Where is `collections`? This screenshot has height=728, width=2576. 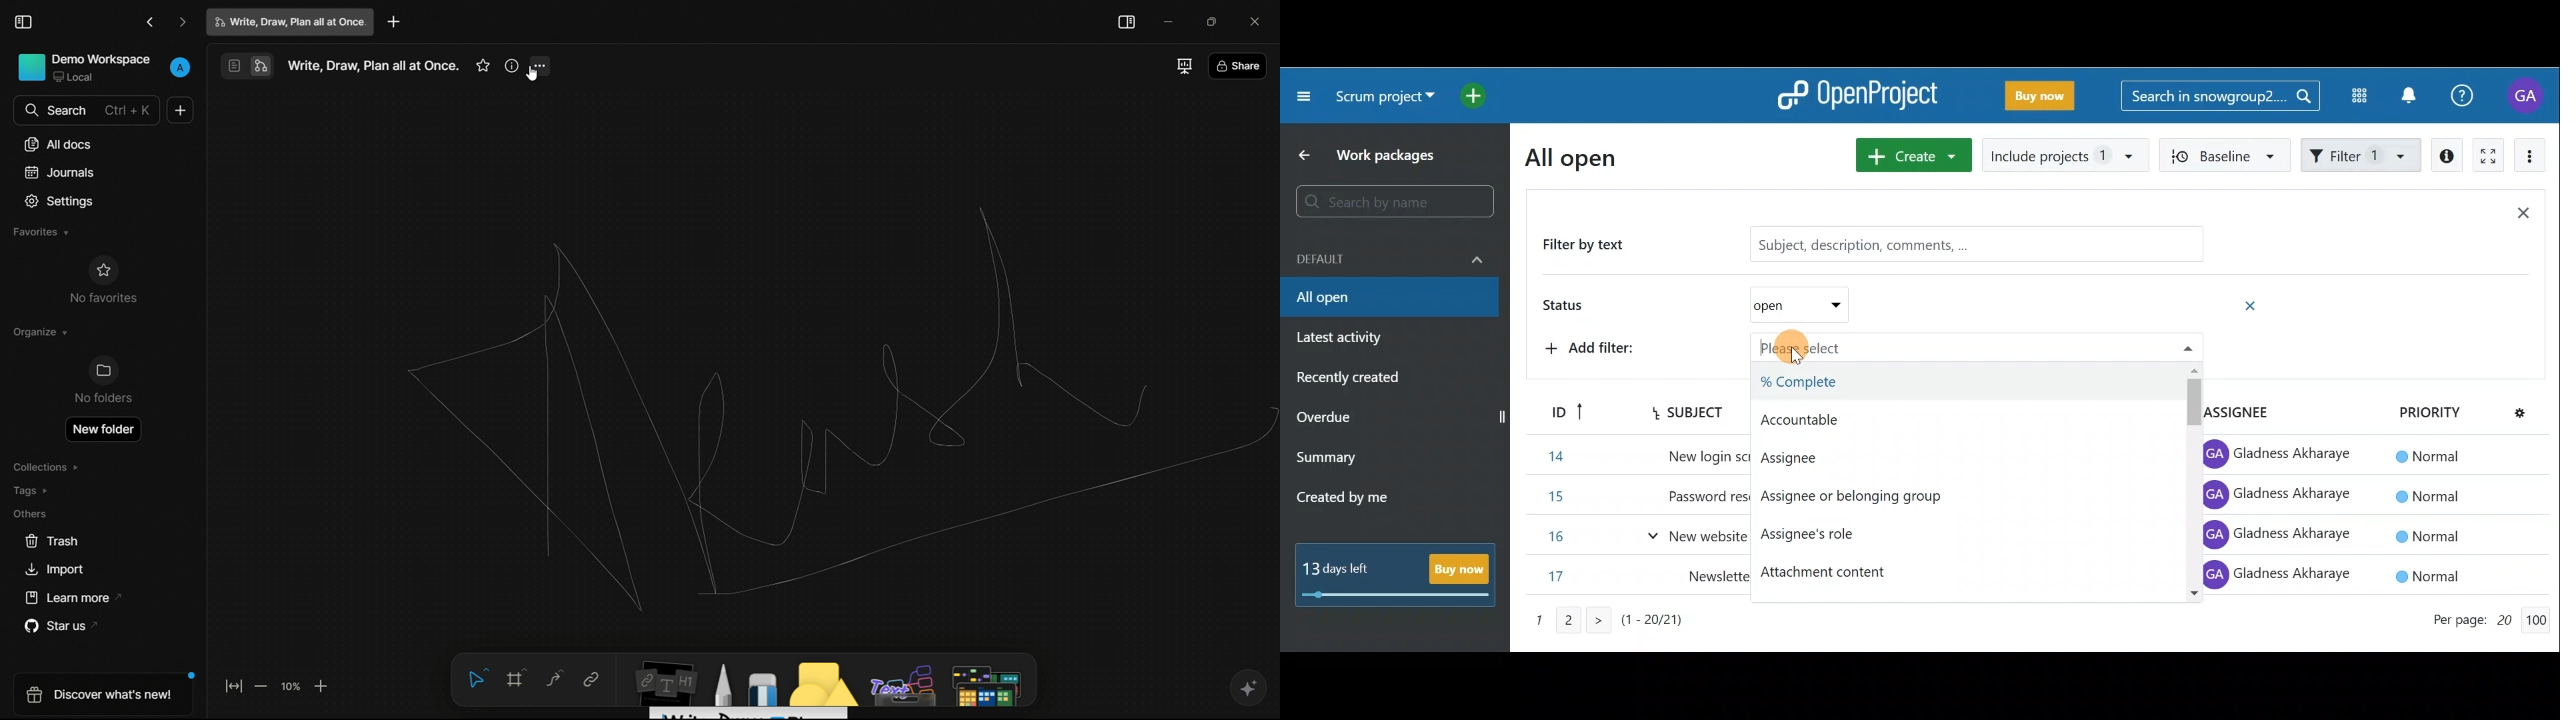 collections is located at coordinates (46, 467).